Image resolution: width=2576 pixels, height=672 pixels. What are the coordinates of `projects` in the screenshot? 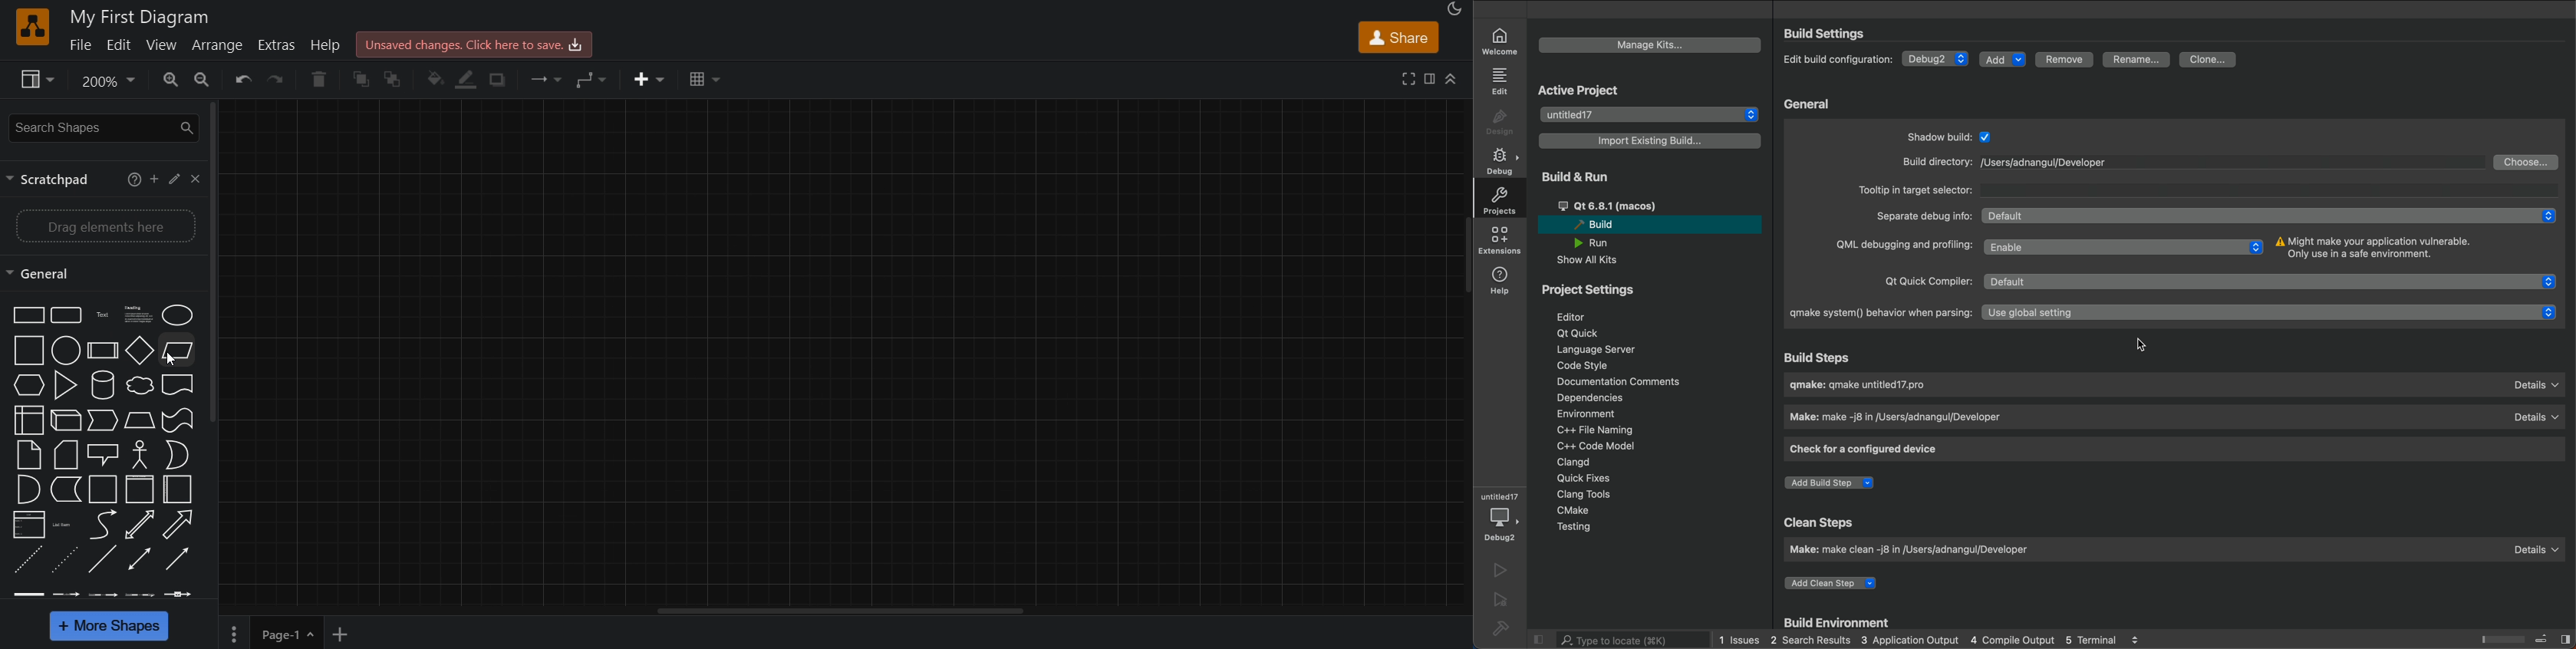 It's located at (1501, 202).